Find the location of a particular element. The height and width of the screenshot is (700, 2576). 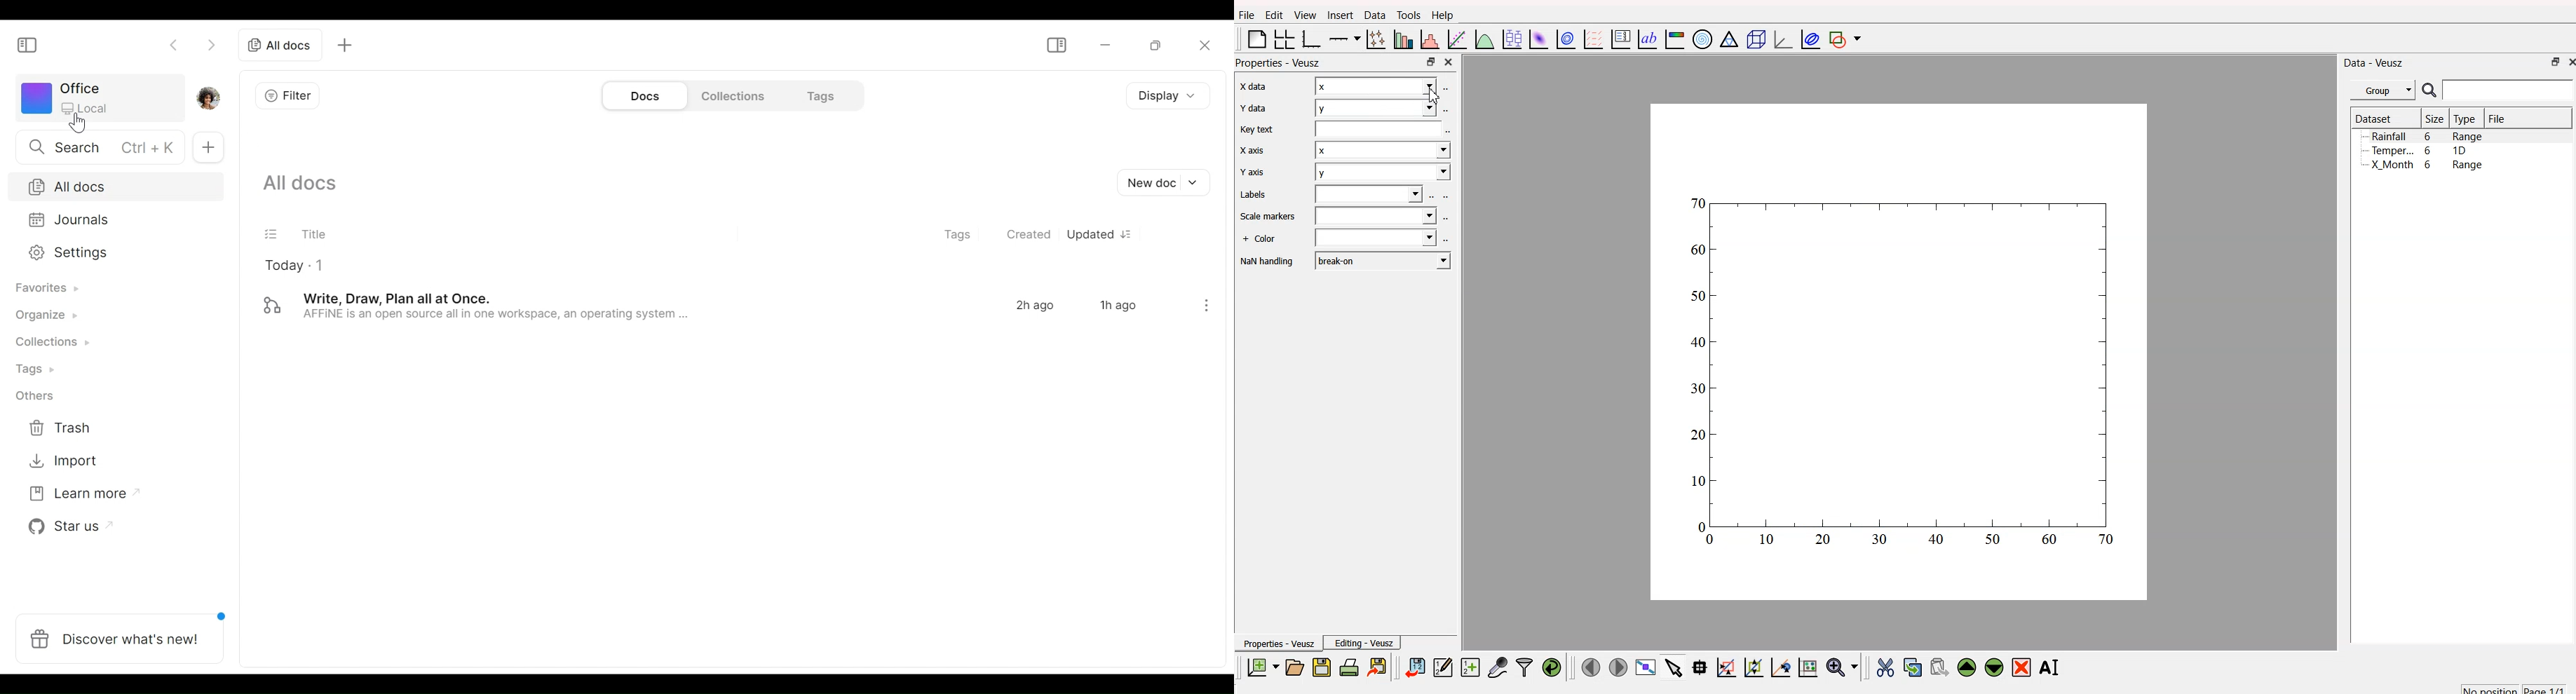

Title is located at coordinates (312, 234).